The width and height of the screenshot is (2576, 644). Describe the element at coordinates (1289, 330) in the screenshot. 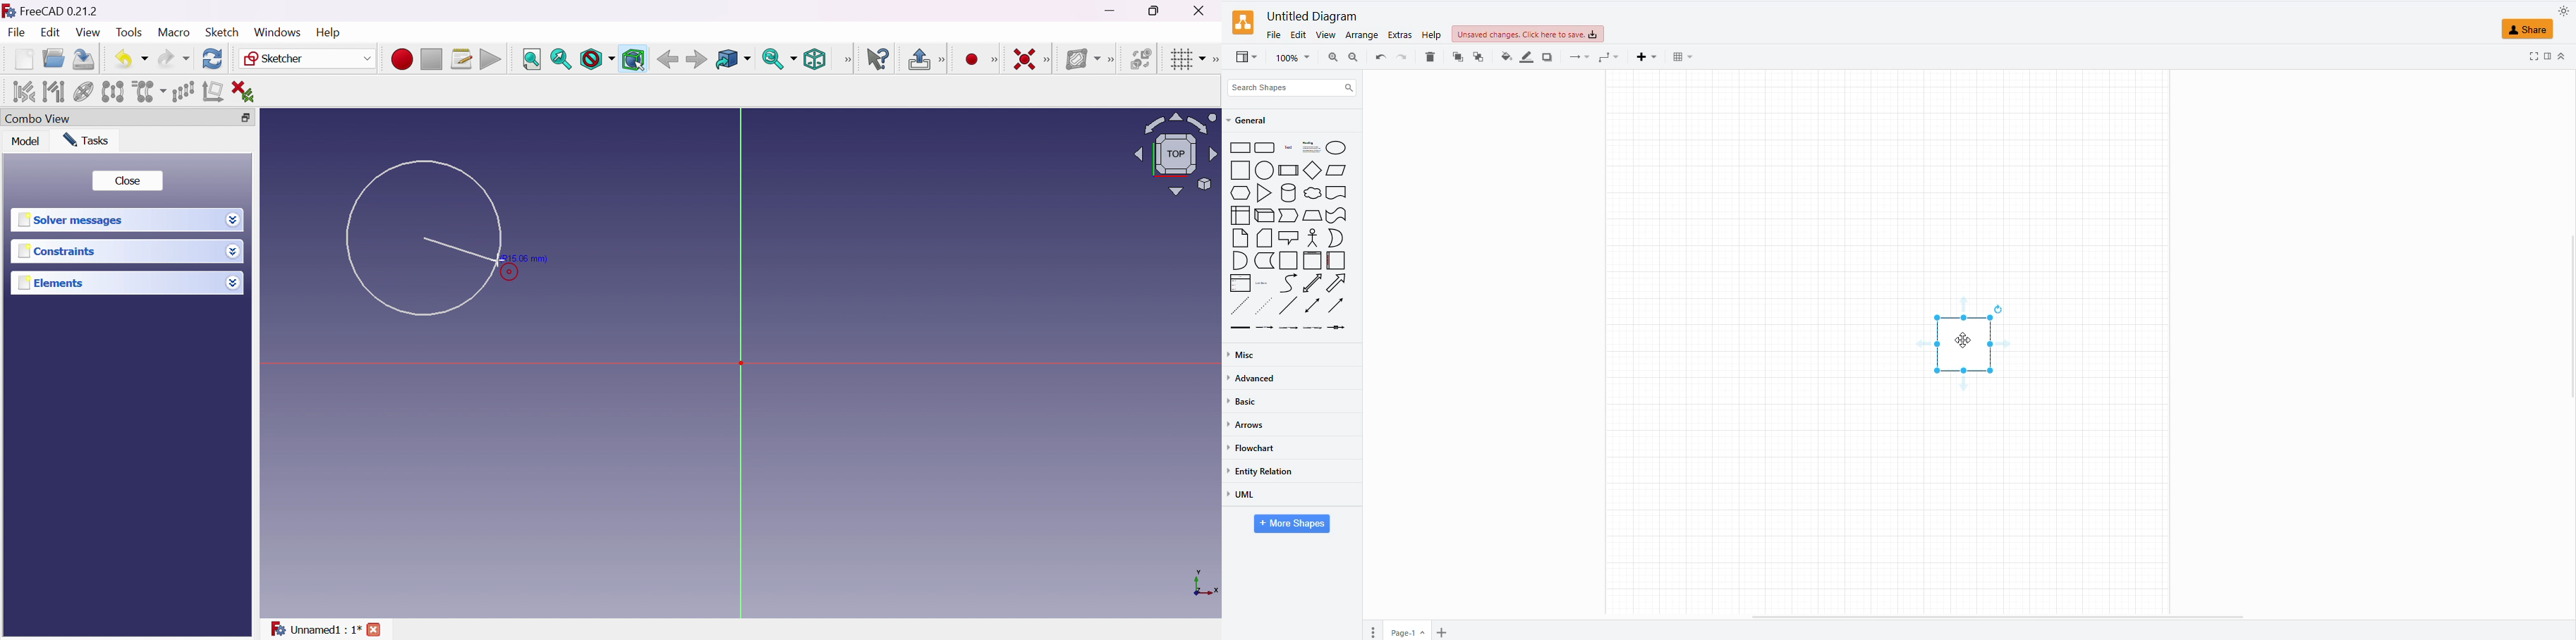

I see `connector with 2 labels` at that location.